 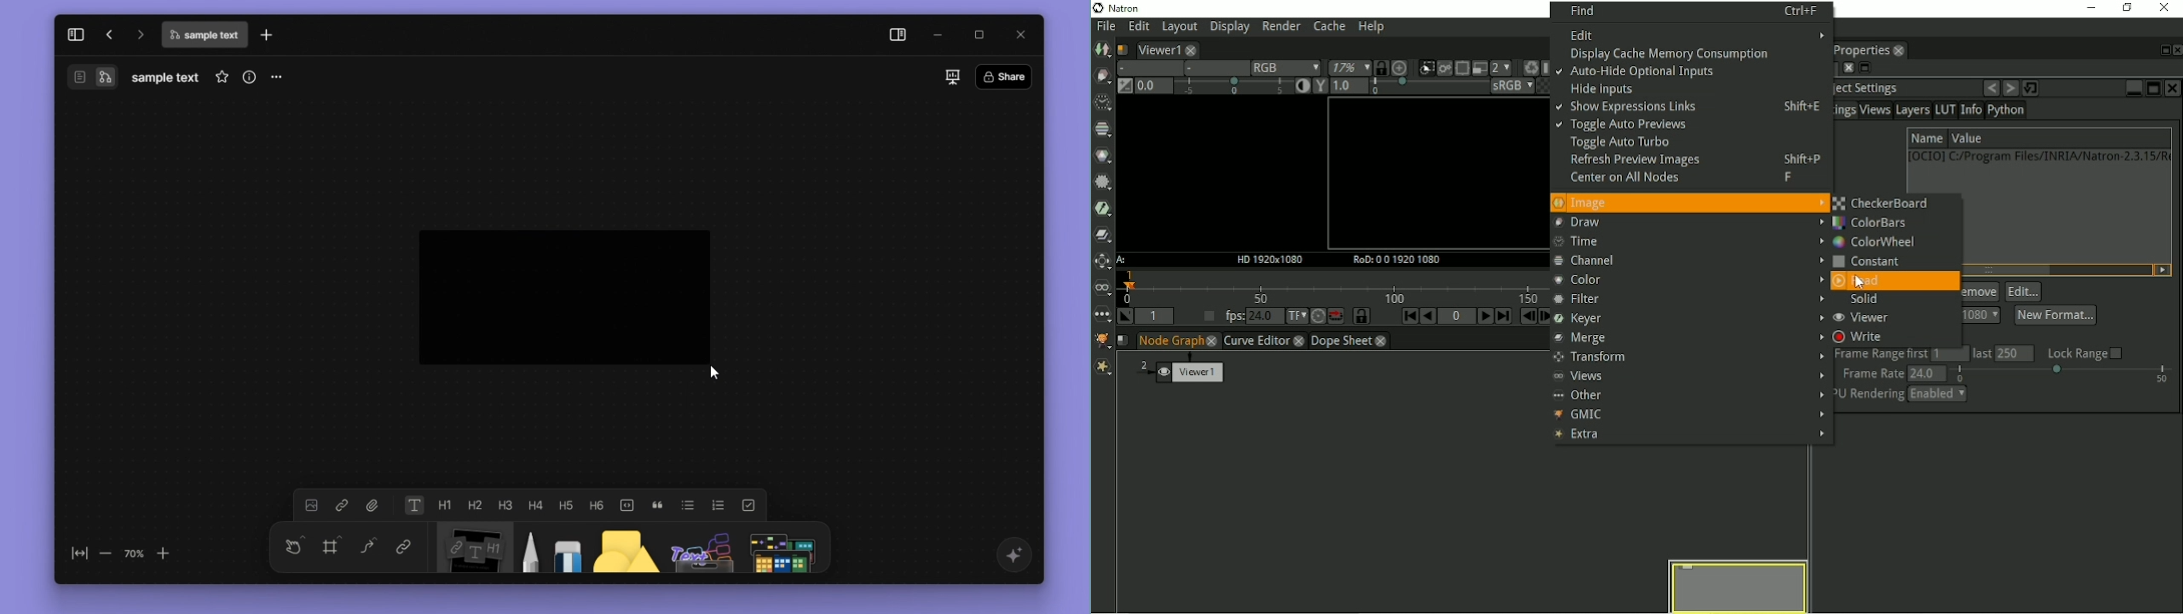 I want to click on heading 4, so click(x=536, y=504).